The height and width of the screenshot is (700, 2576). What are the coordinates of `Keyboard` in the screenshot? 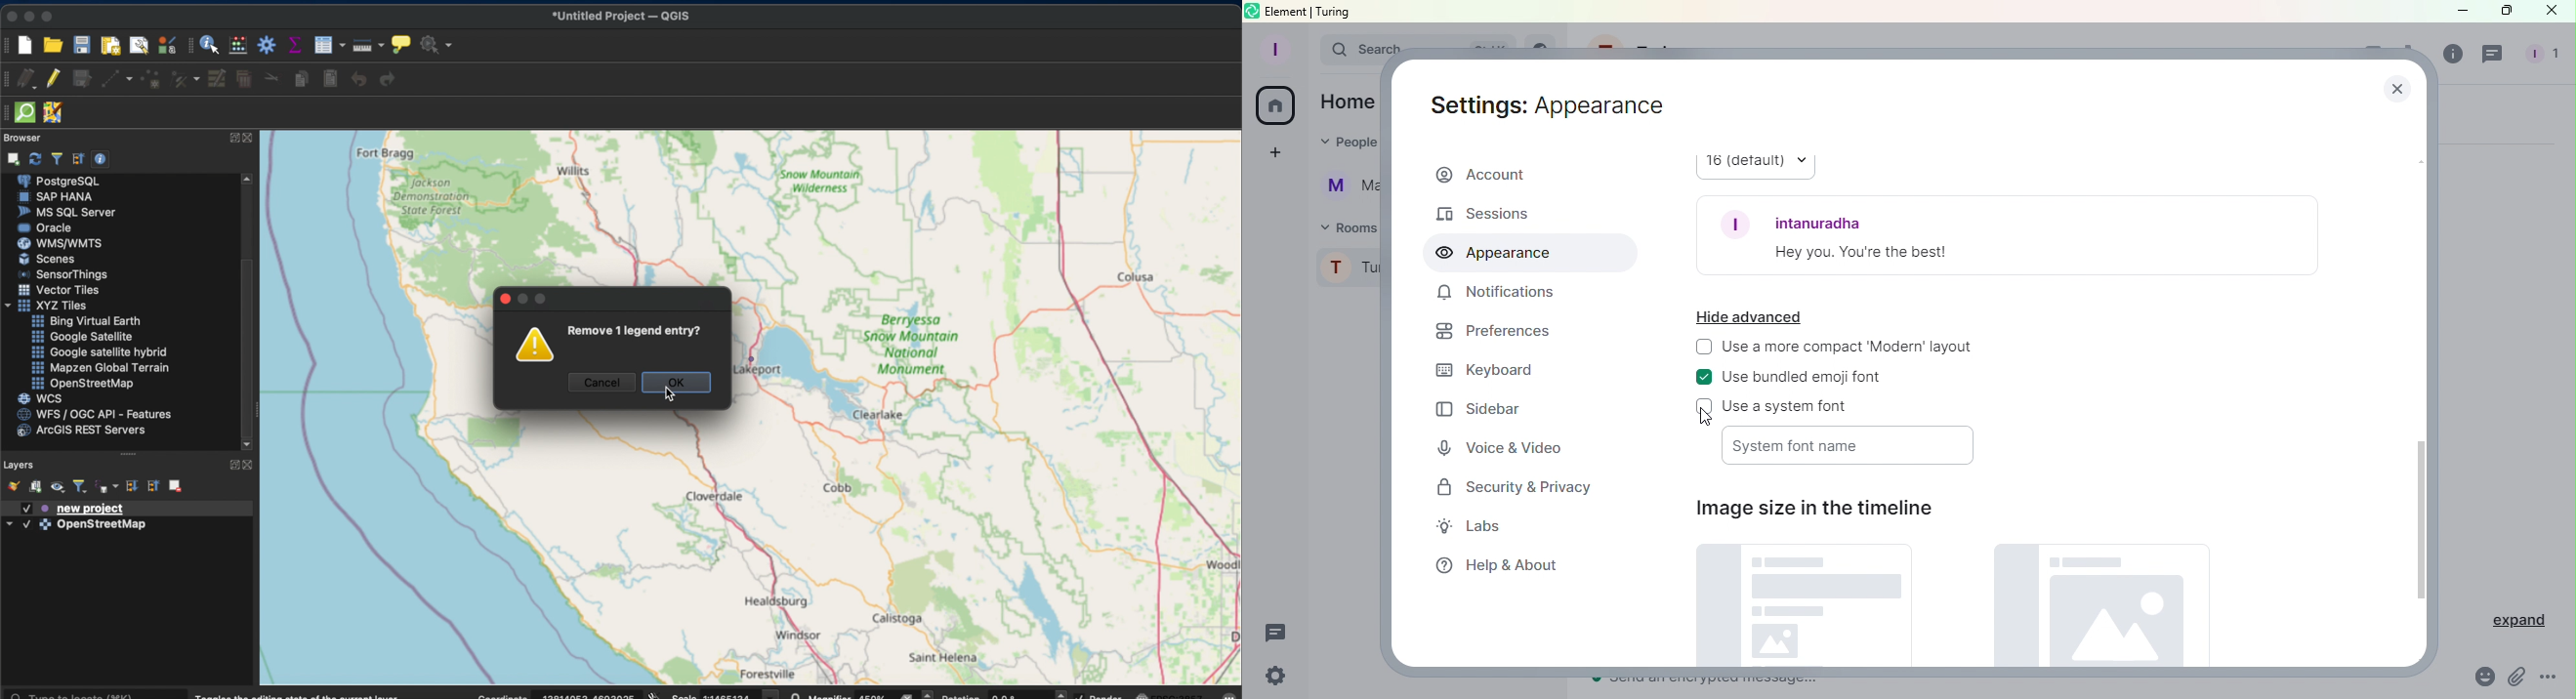 It's located at (1502, 371).